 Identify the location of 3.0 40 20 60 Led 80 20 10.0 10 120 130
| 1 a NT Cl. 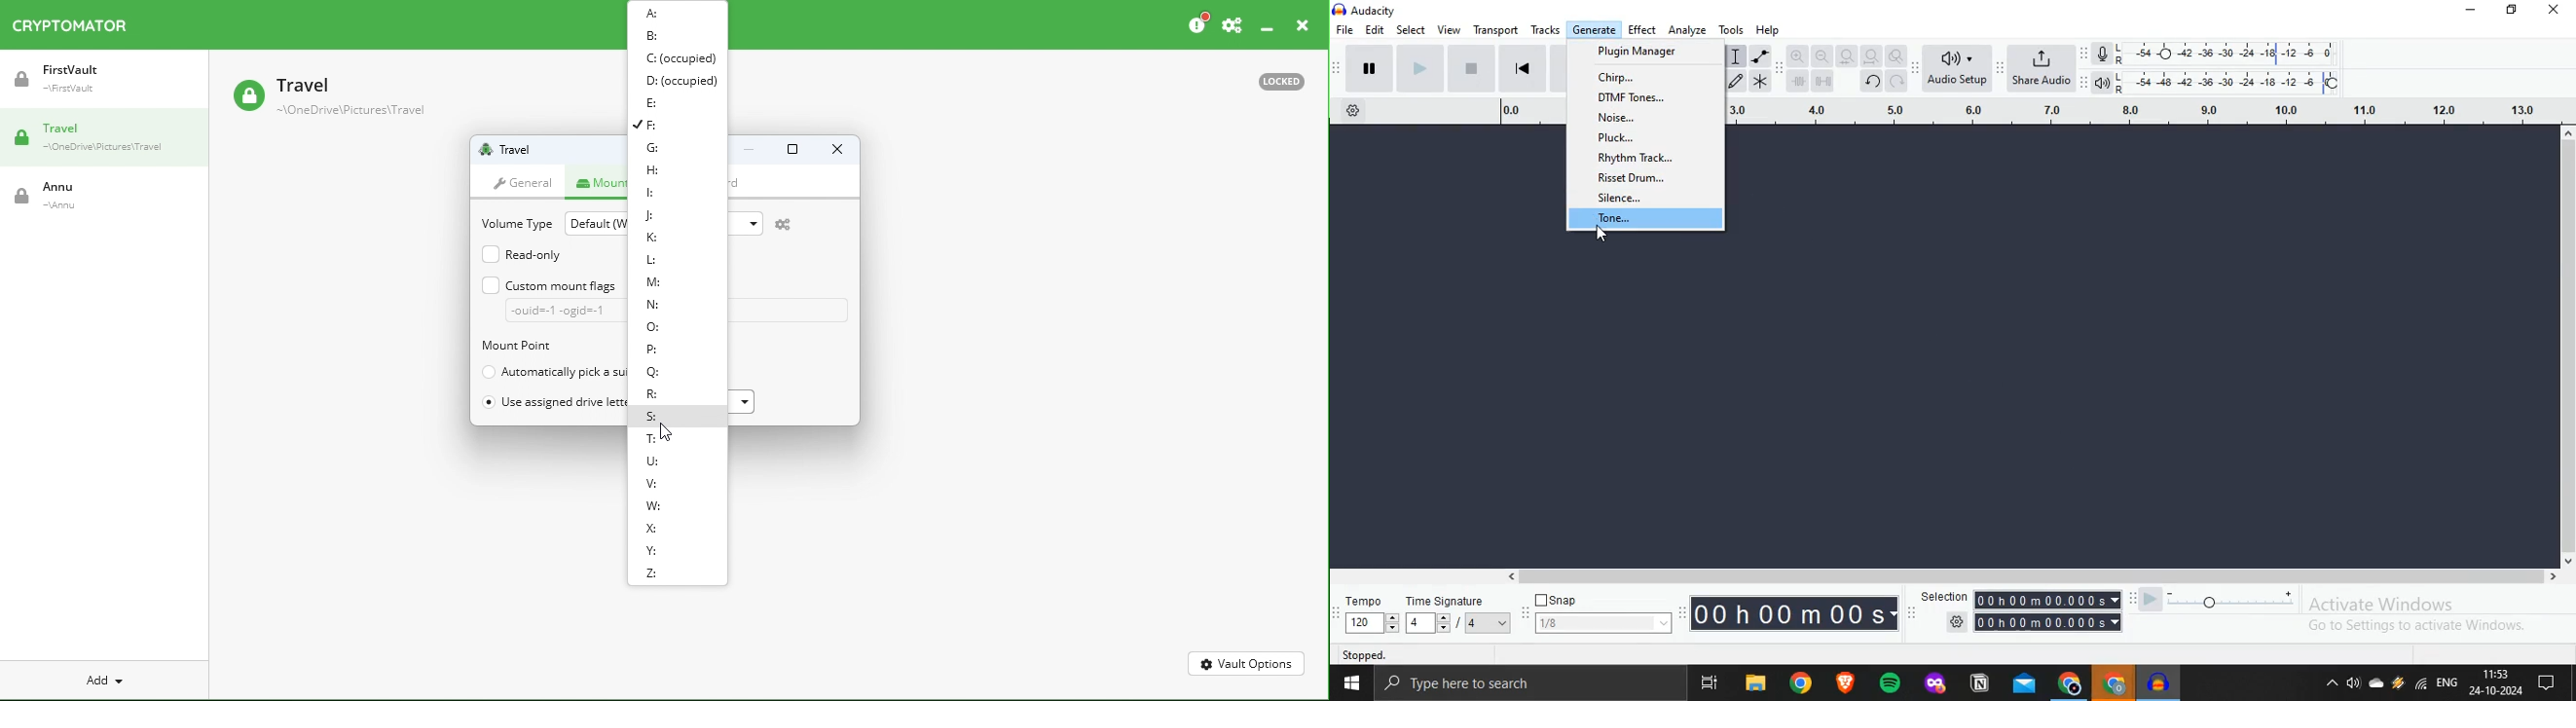
(2149, 111).